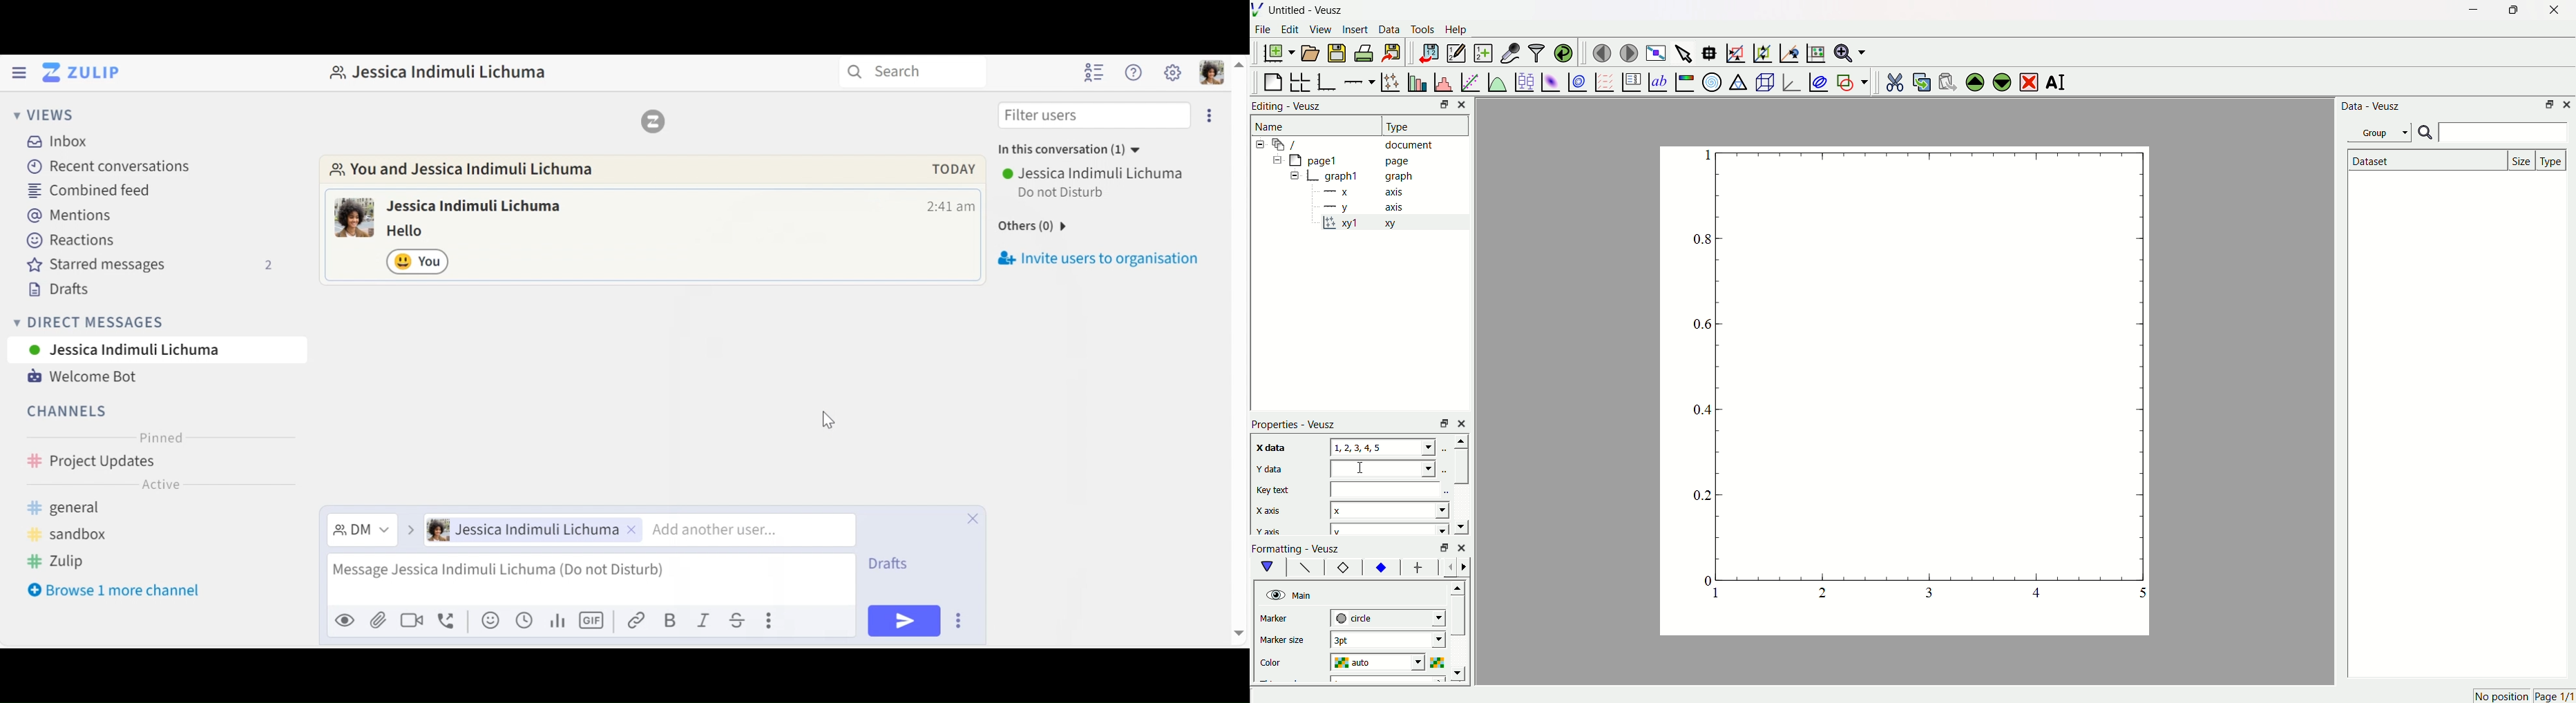 The image size is (2576, 728). What do you see at coordinates (2382, 132) in the screenshot?
I see `Group` at bounding box center [2382, 132].